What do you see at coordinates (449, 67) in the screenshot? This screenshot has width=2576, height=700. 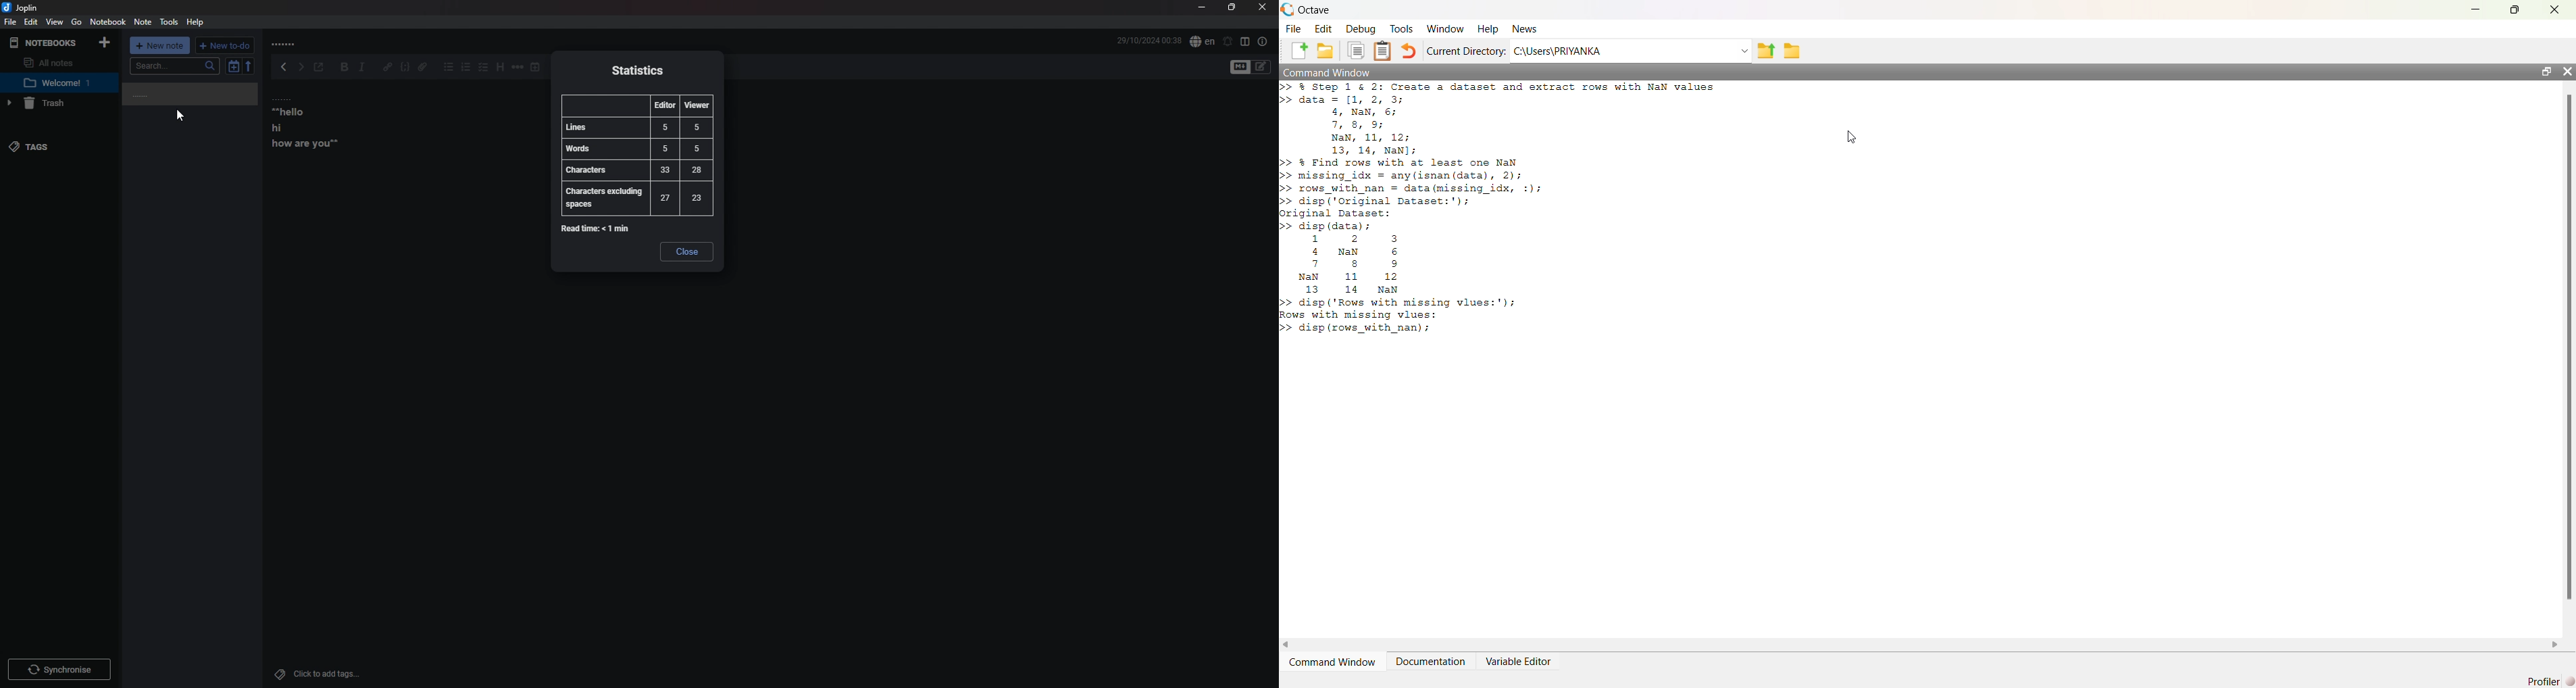 I see `Bullet list` at bounding box center [449, 67].